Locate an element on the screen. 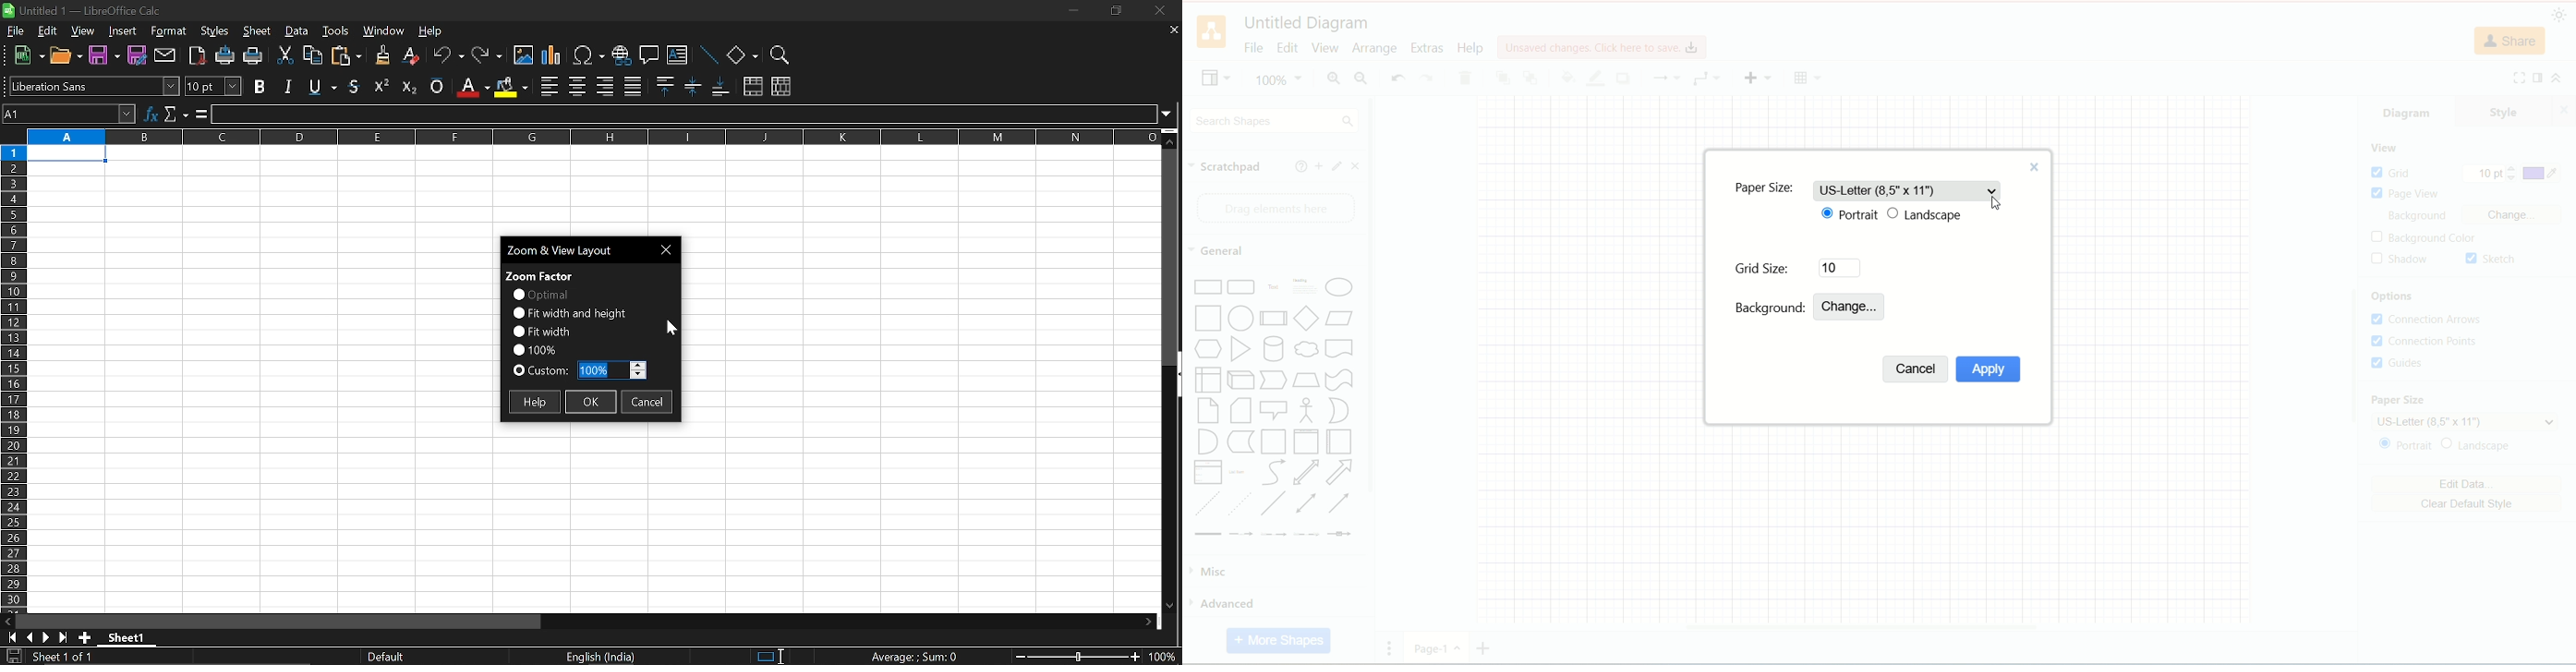 Image resolution: width=2576 pixels, height=672 pixels. portrait is located at coordinates (1849, 213).